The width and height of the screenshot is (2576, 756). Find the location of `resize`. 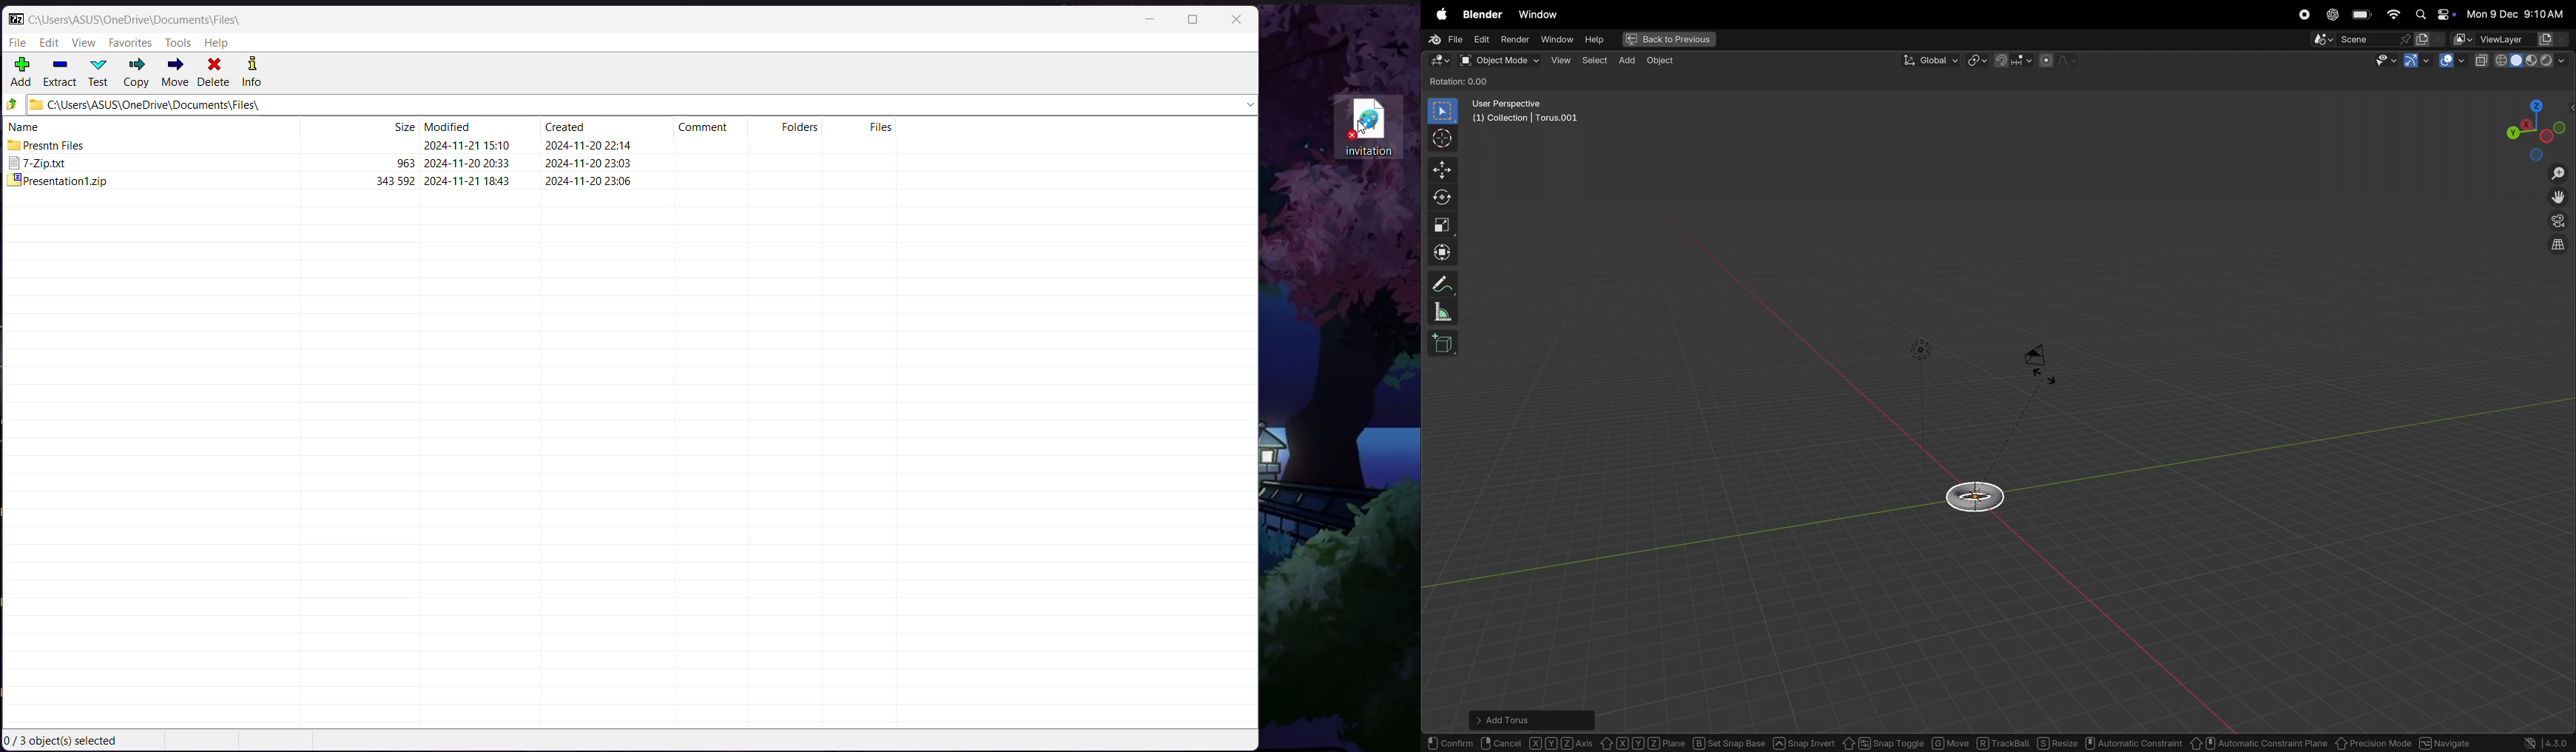

resize is located at coordinates (2058, 743).